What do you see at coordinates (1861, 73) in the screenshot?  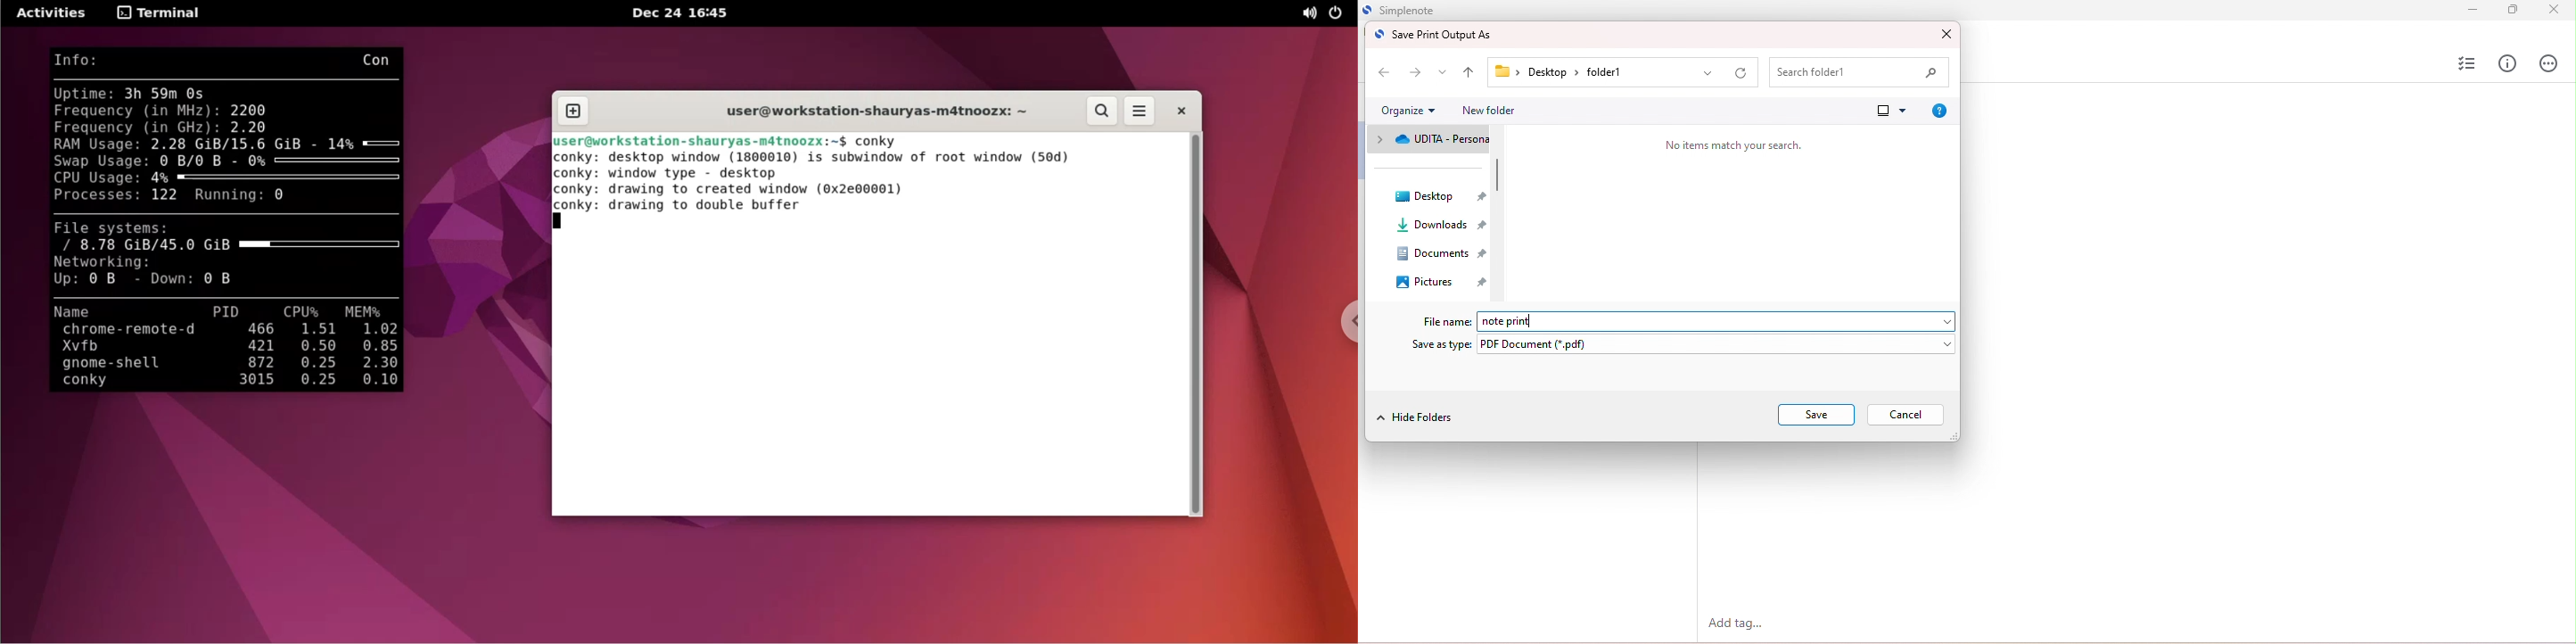 I see `search in current folder` at bounding box center [1861, 73].